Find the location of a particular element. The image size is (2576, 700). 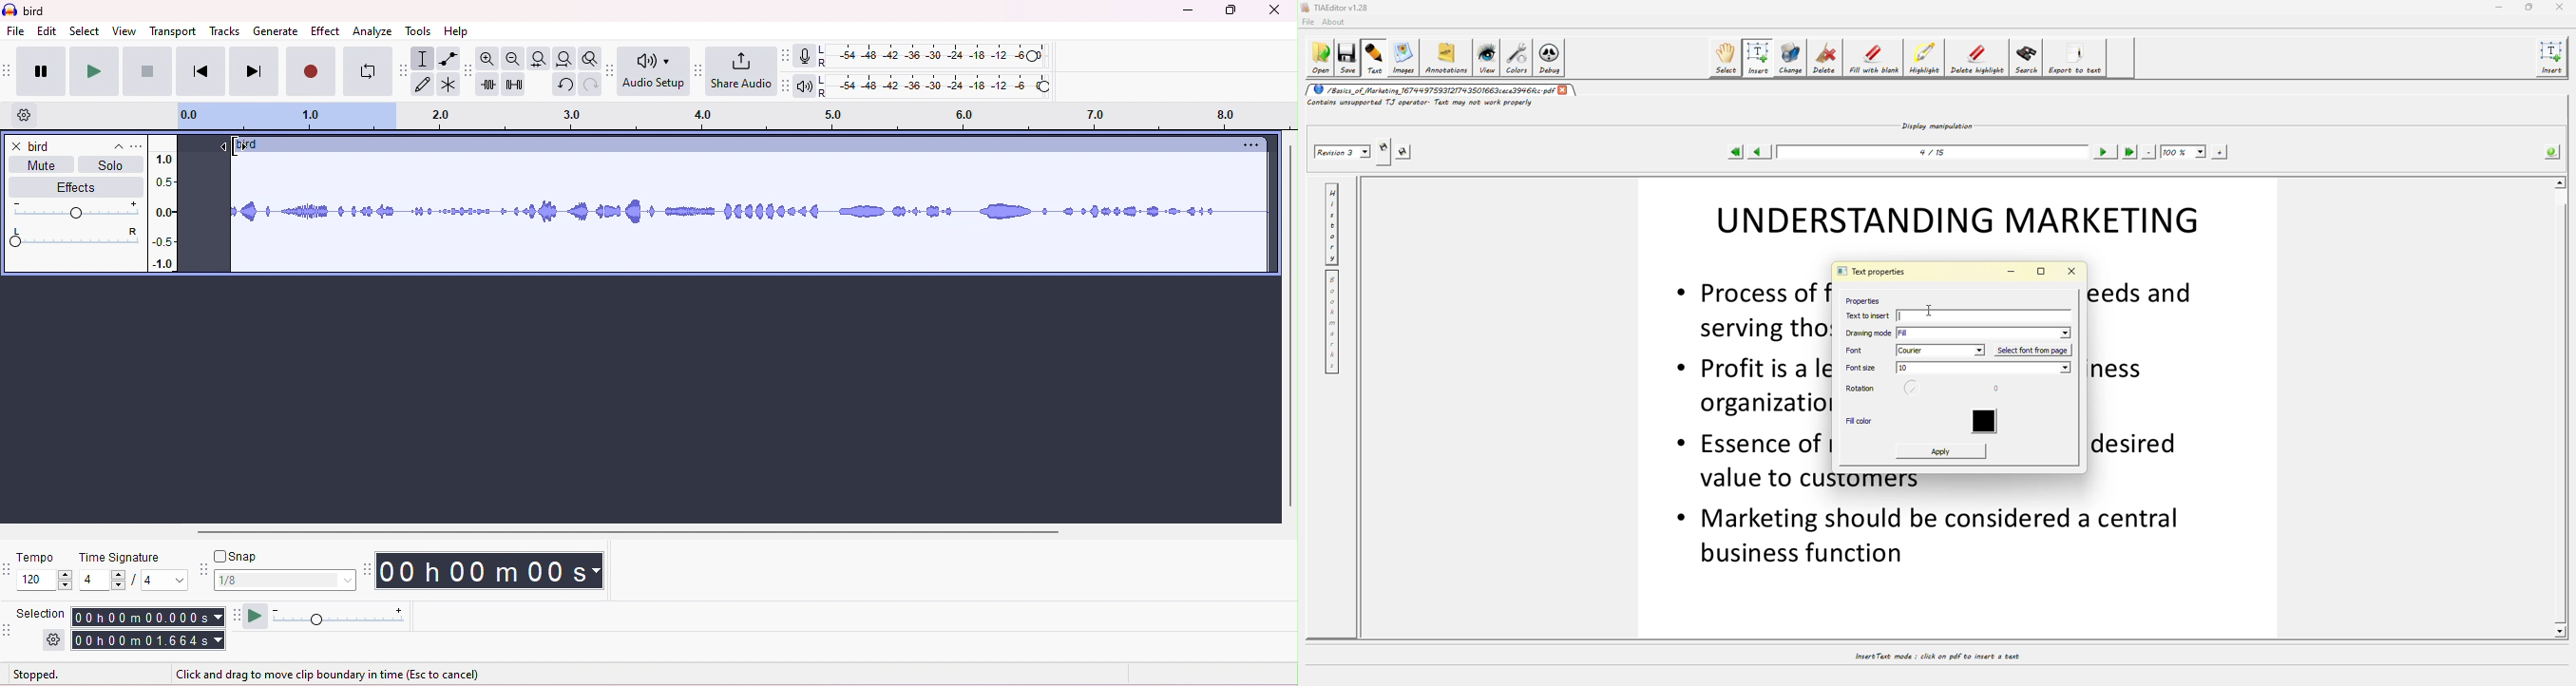

help is located at coordinates (456, 31).